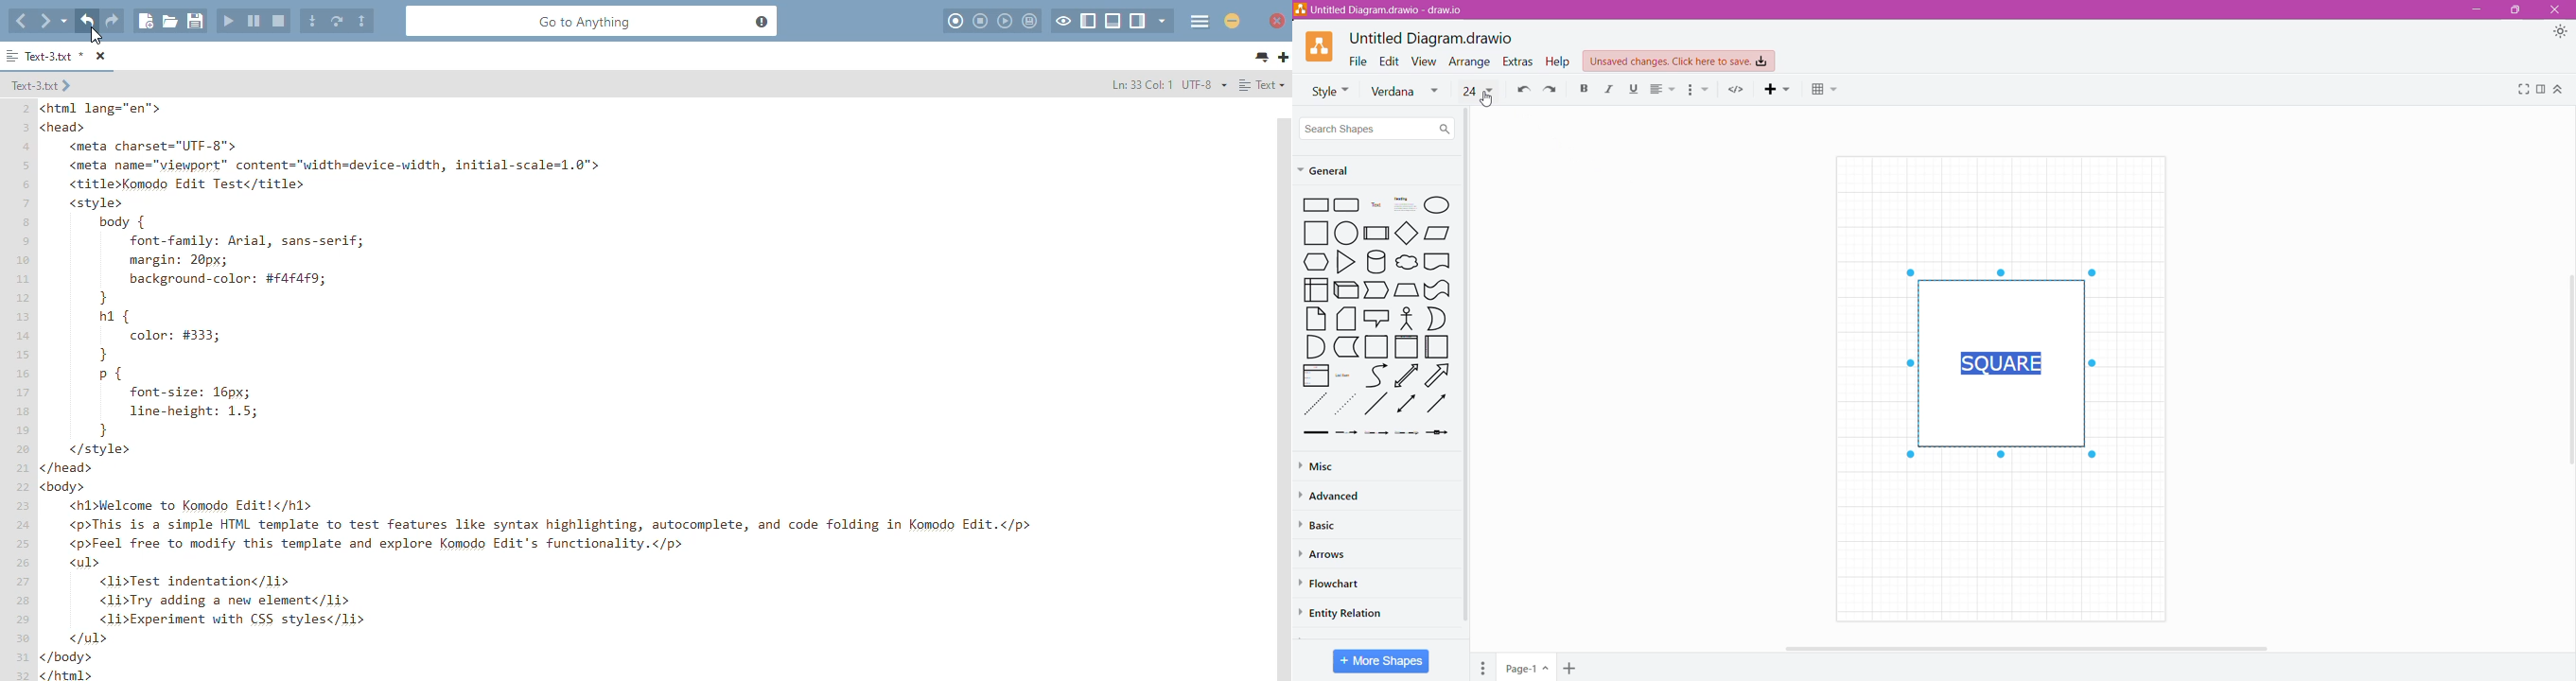 This screenshot has width=2576, height=700. What do you see at coordinates (1381, 661) in the screenshot?
I see `More Shapes` at bounding box center [1381, 661].